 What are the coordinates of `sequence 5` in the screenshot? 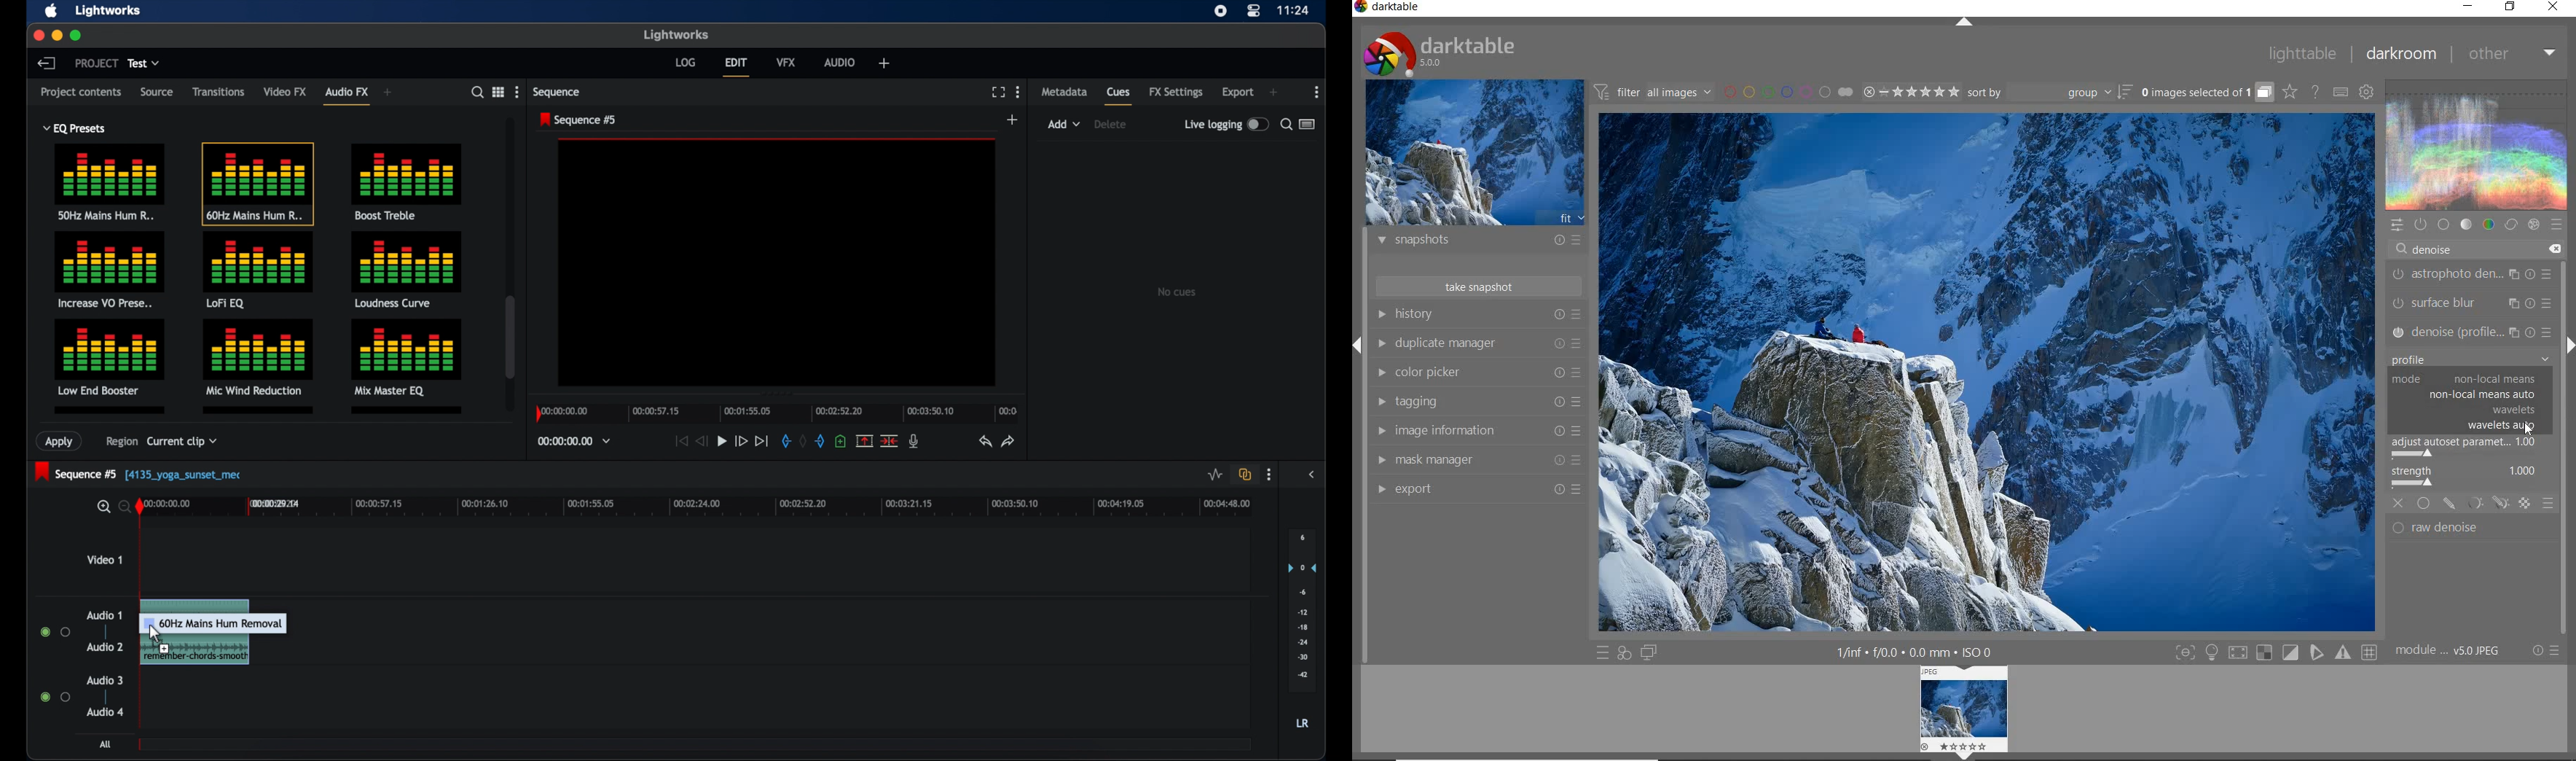 It's located at (139, 473).